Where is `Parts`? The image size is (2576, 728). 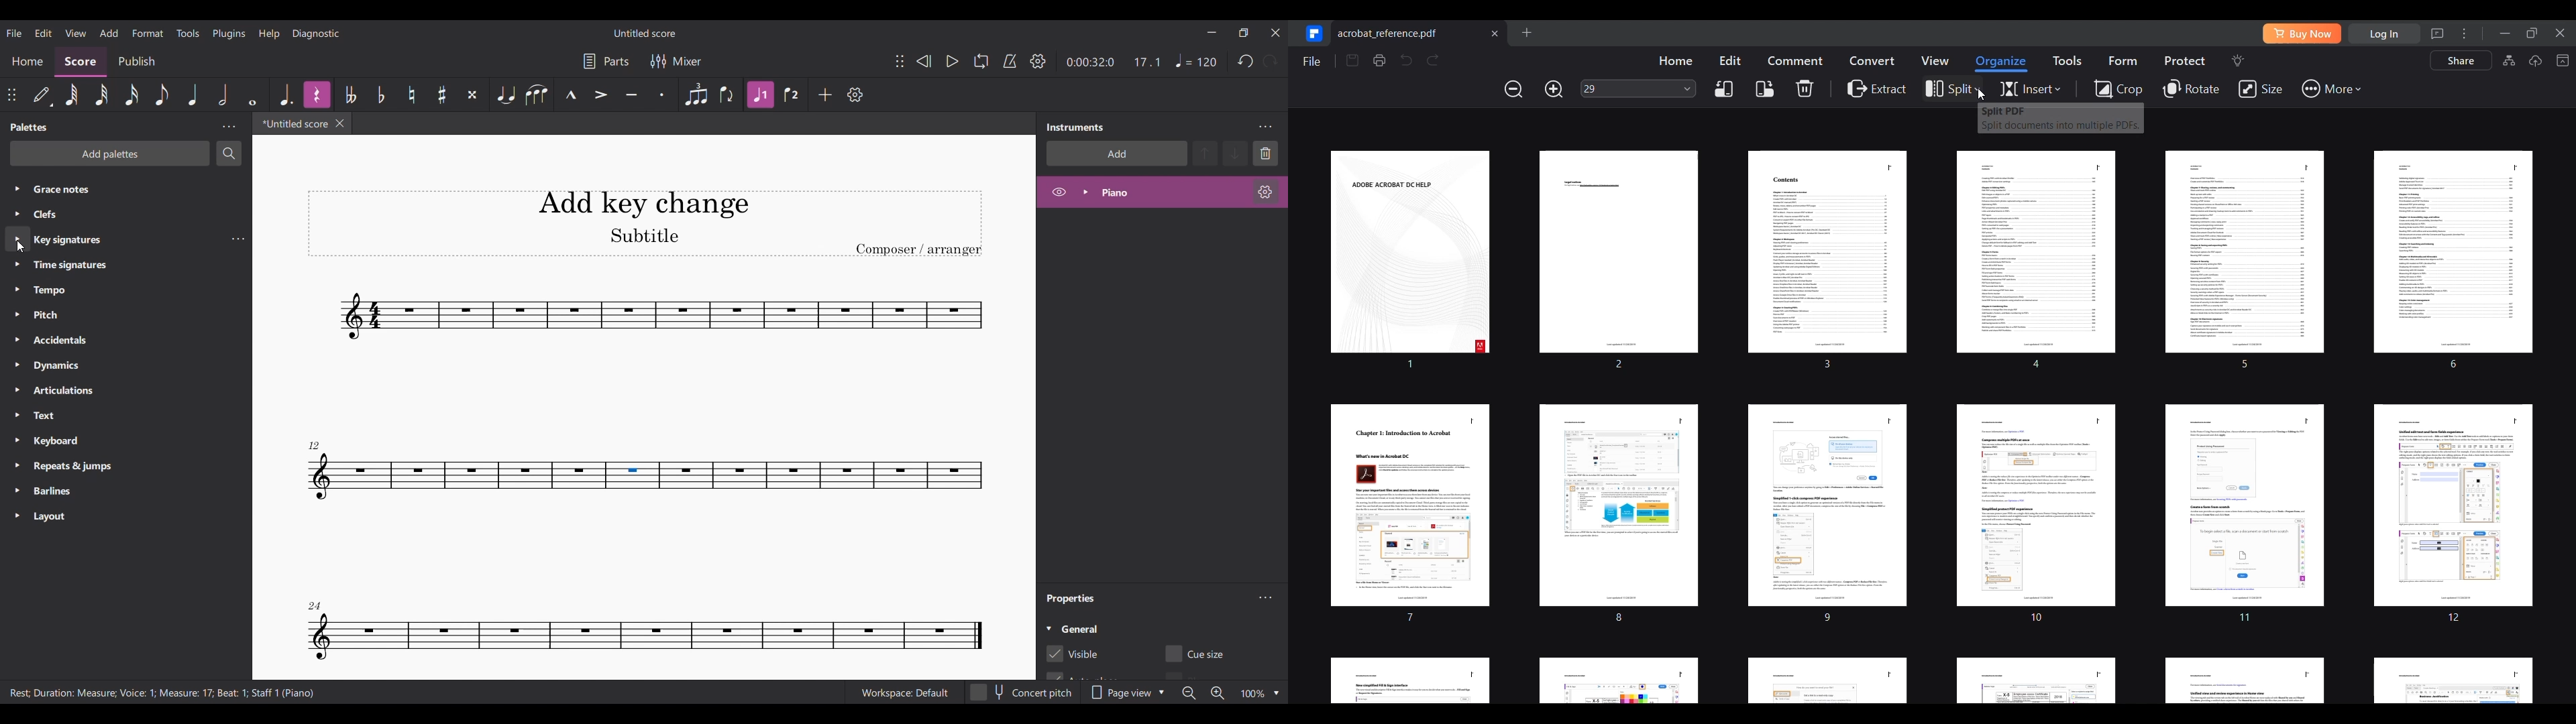 Parts is located at coordinates (605, 61).